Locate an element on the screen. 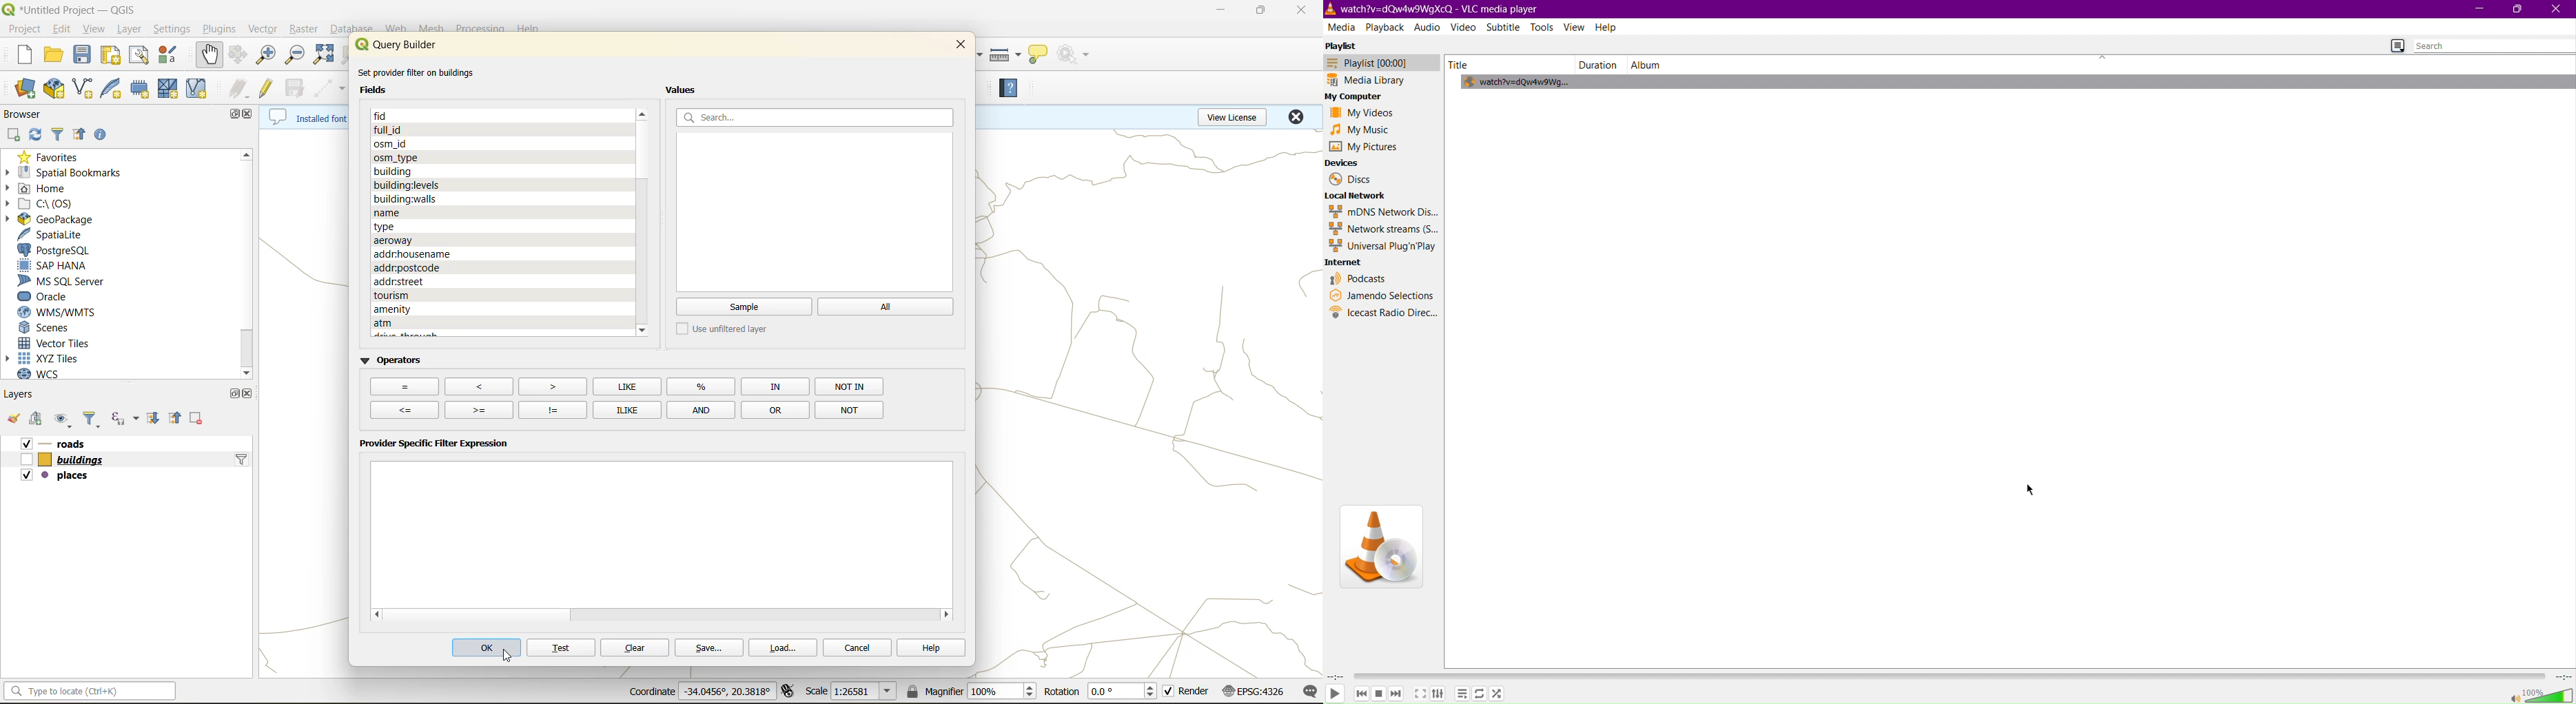  Media Library is located at coordinates (1382, 81).